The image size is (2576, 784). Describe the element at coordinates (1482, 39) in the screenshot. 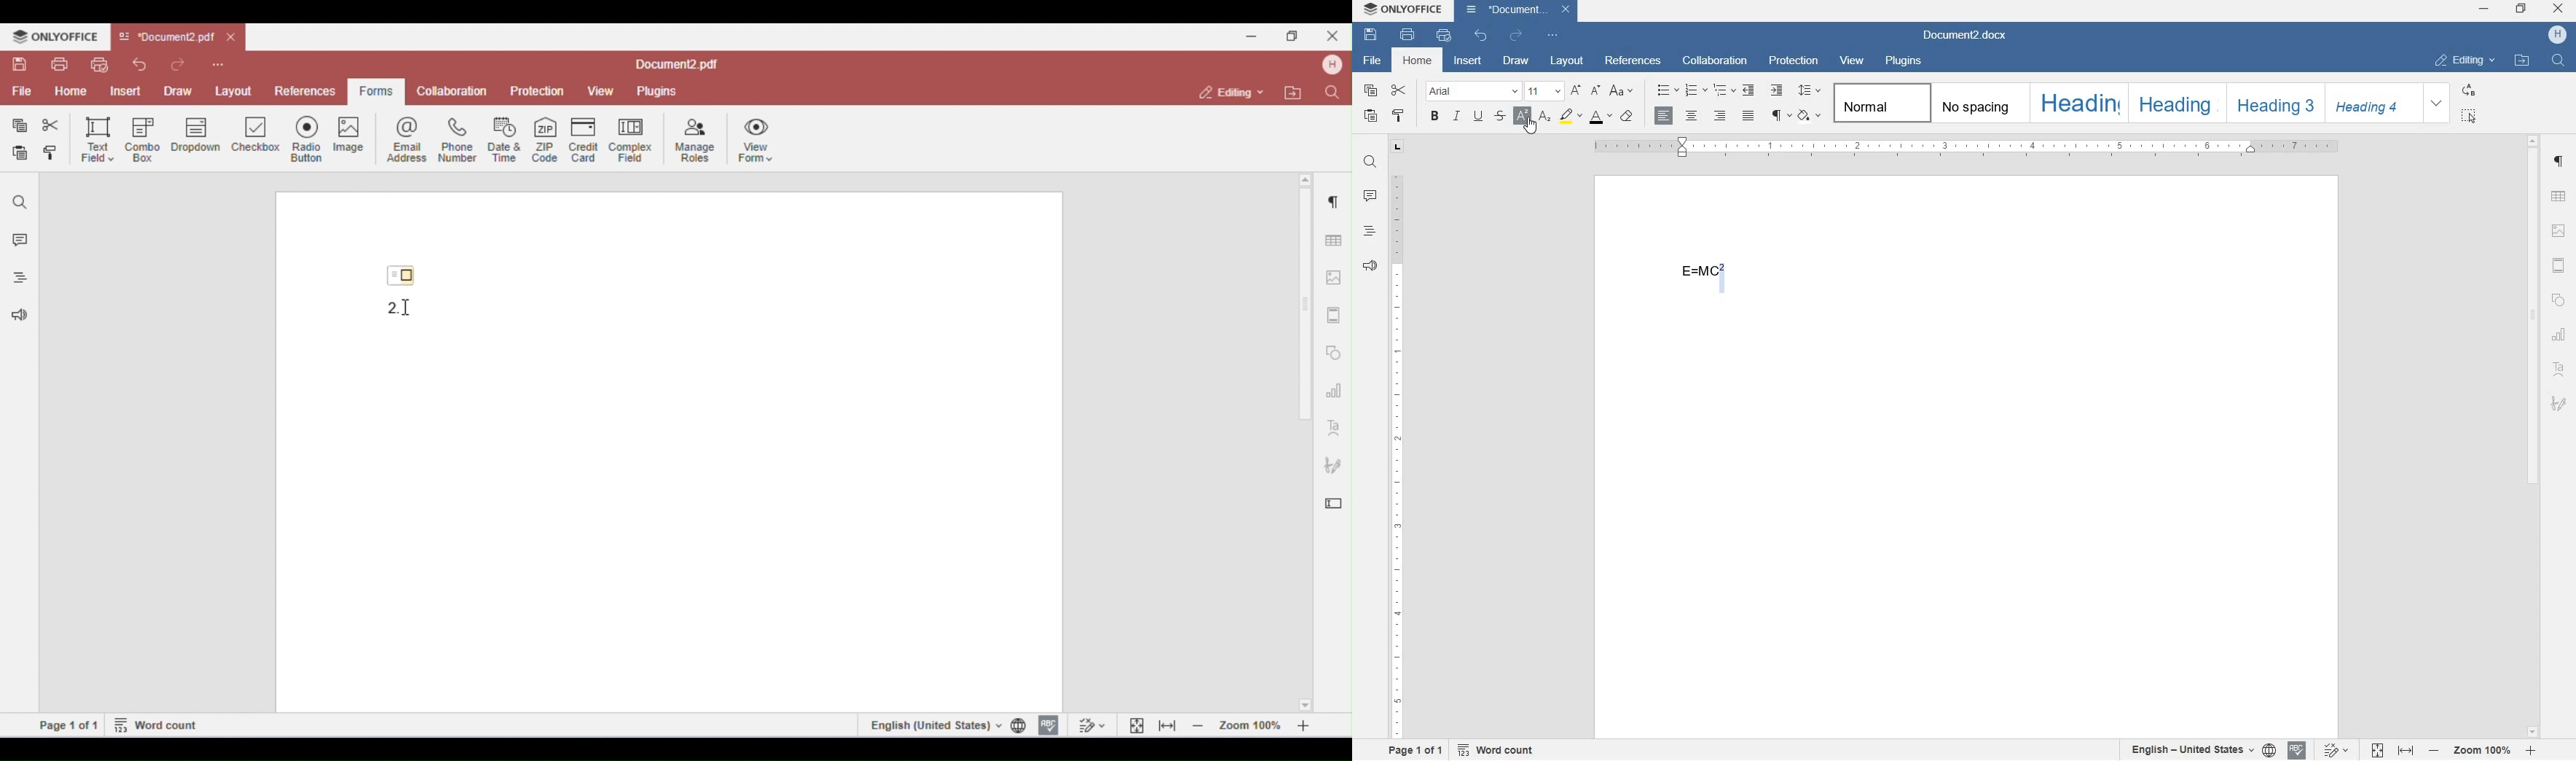

I see `undo` at that location.